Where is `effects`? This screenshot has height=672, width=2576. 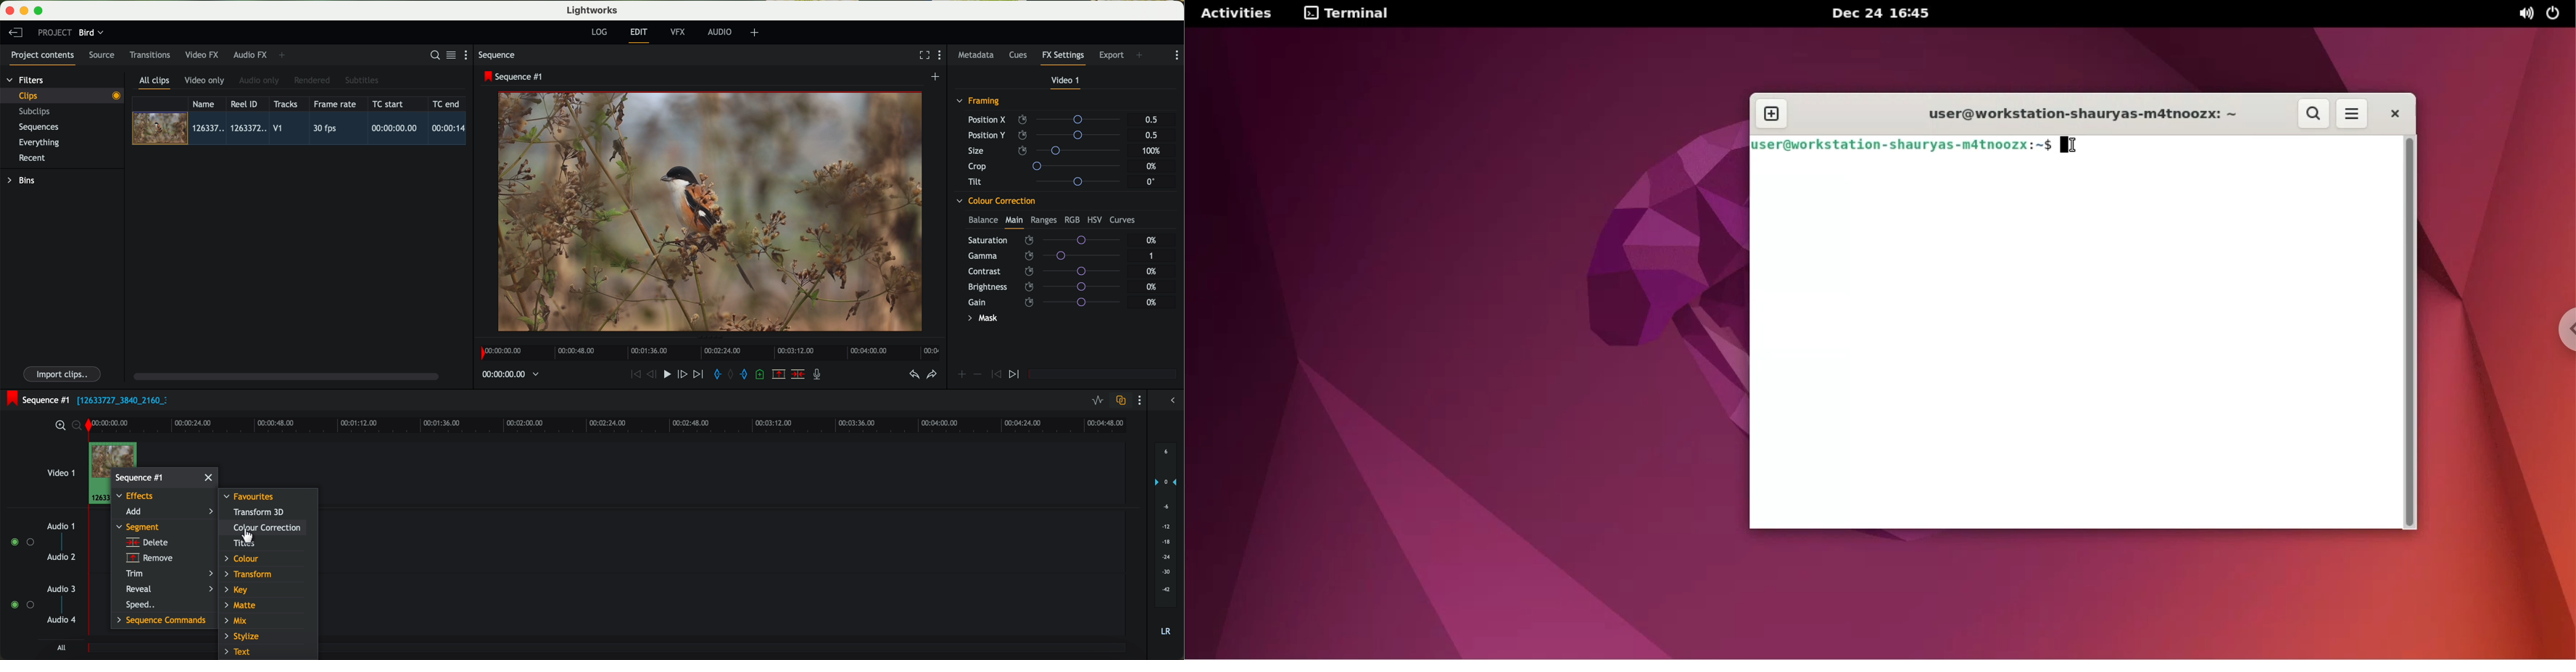
effects is located at coordinates (136, 495).